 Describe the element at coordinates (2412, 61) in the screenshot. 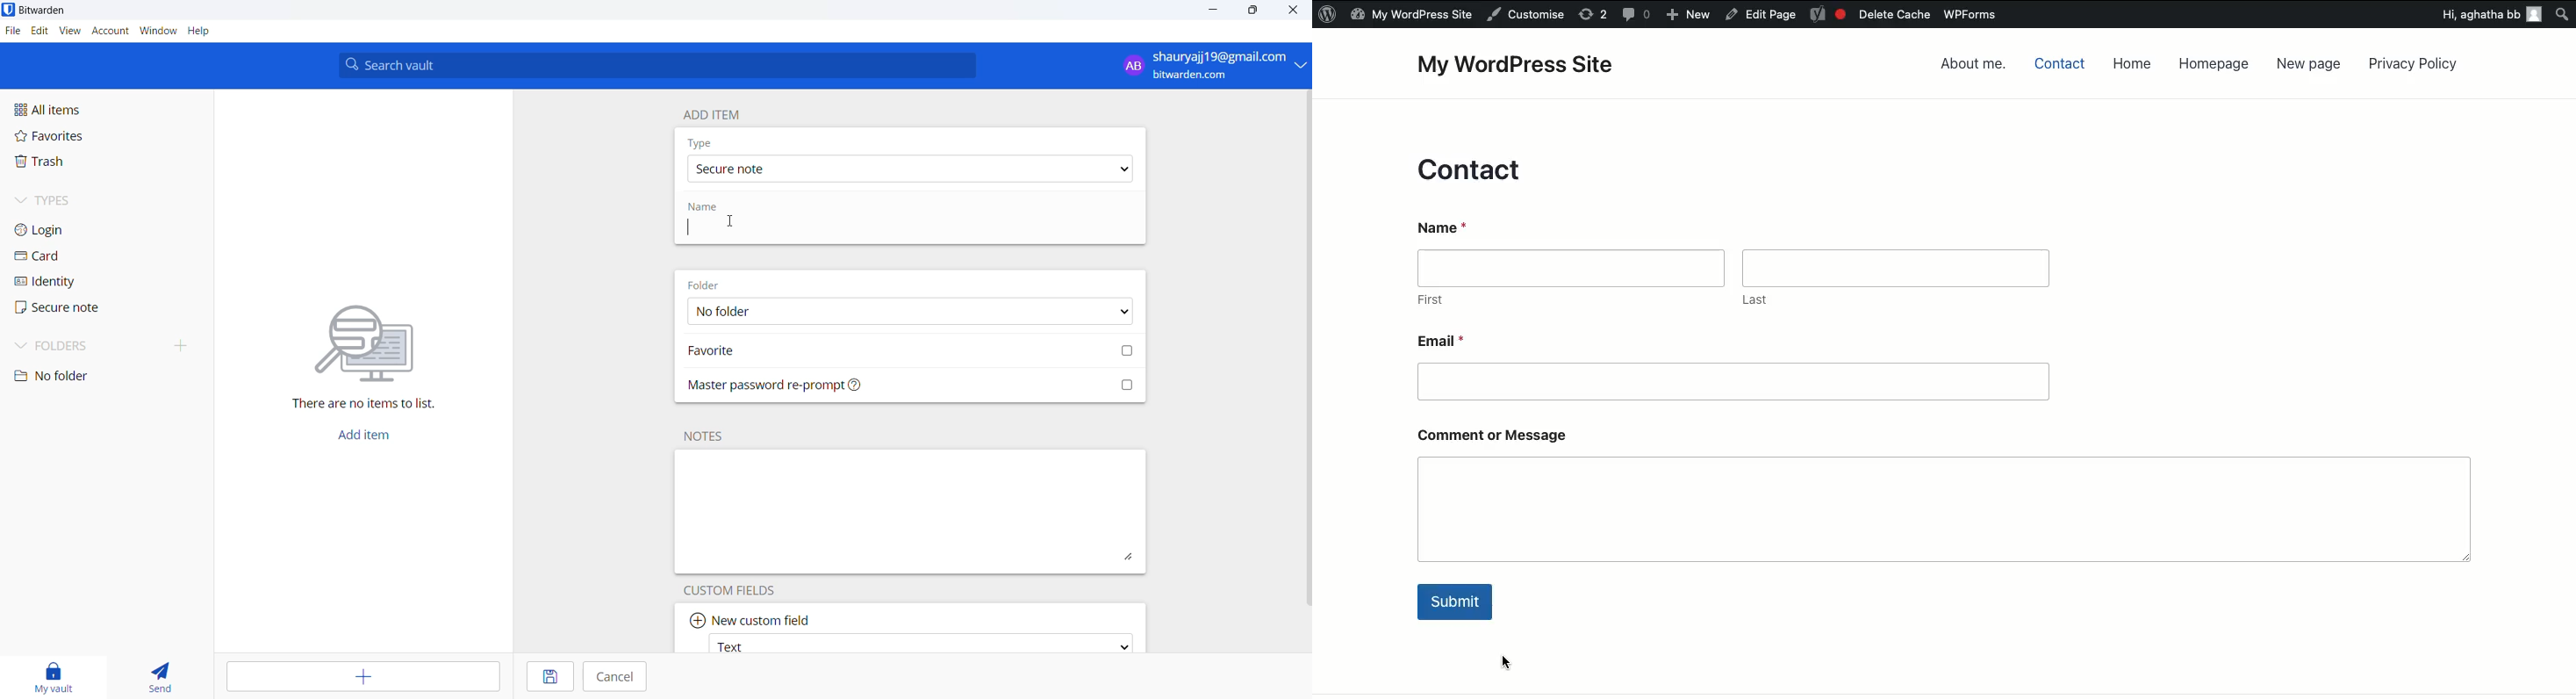

I see `Privacy policy` at that location.